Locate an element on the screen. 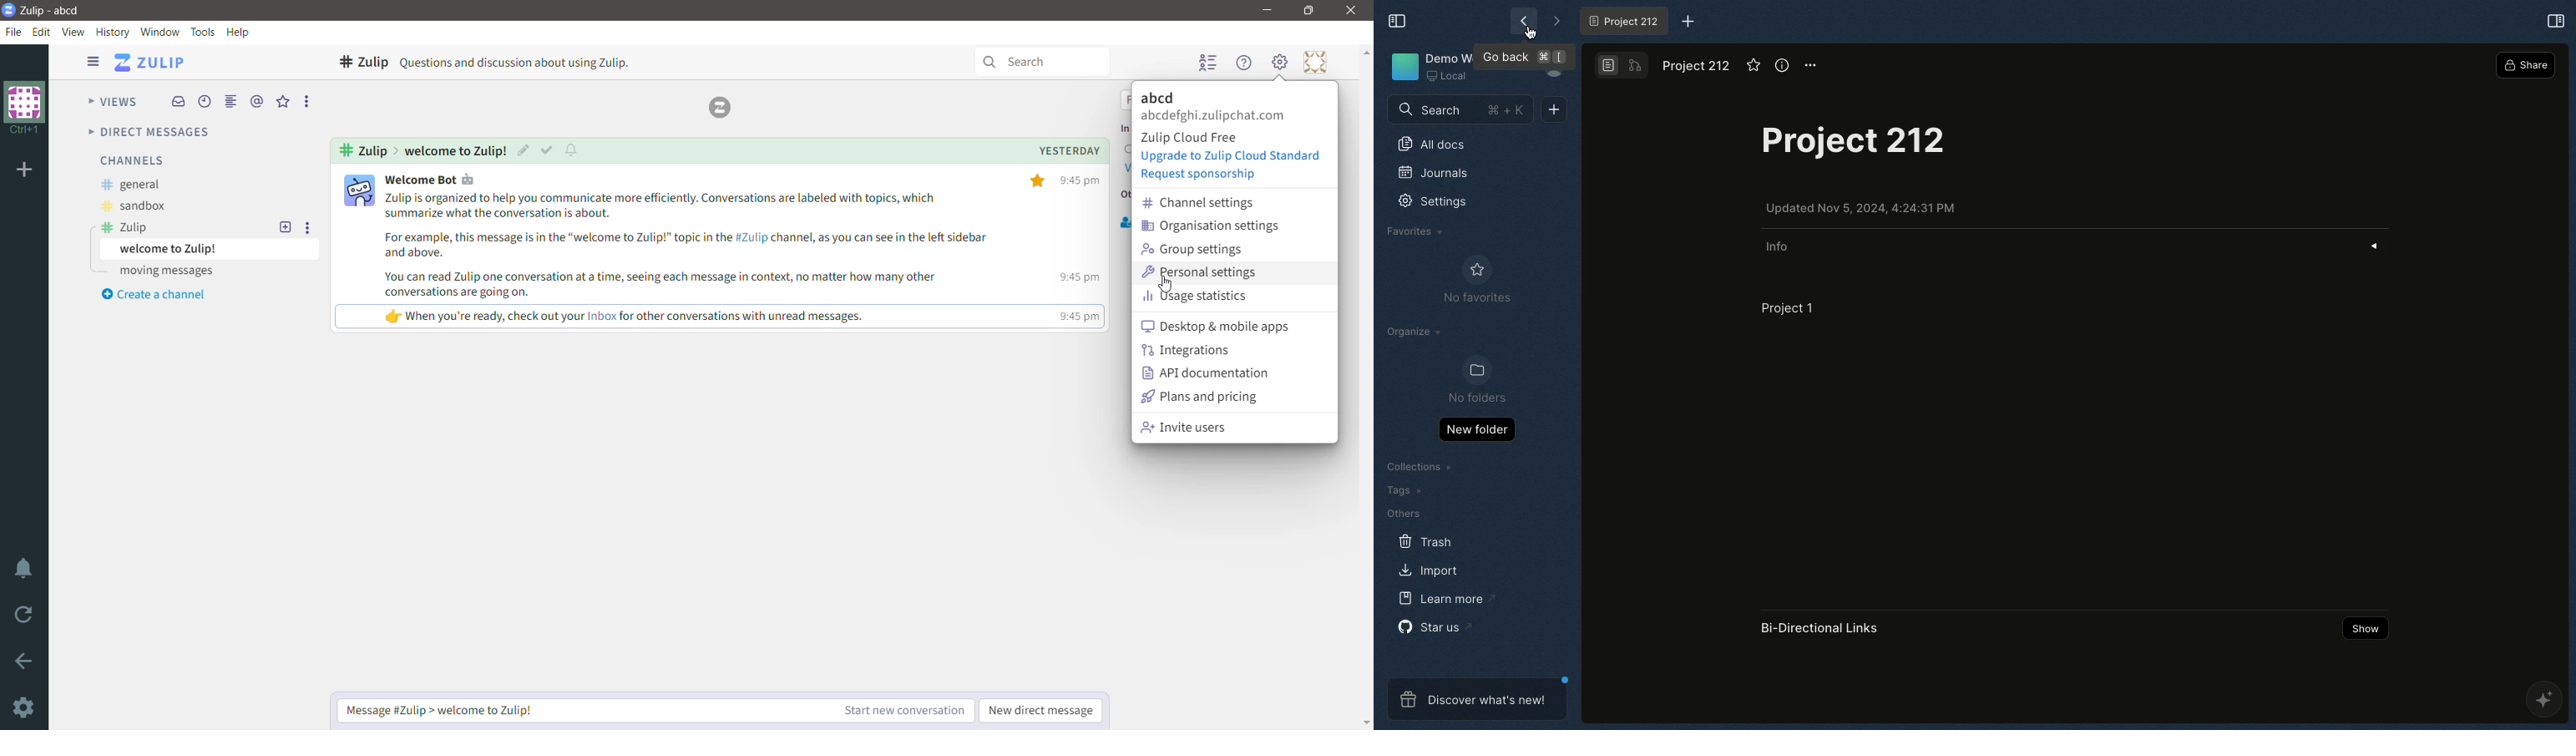 The height and width of the screenshot is (756, 2576). Help is located at coordinates (240, 31).